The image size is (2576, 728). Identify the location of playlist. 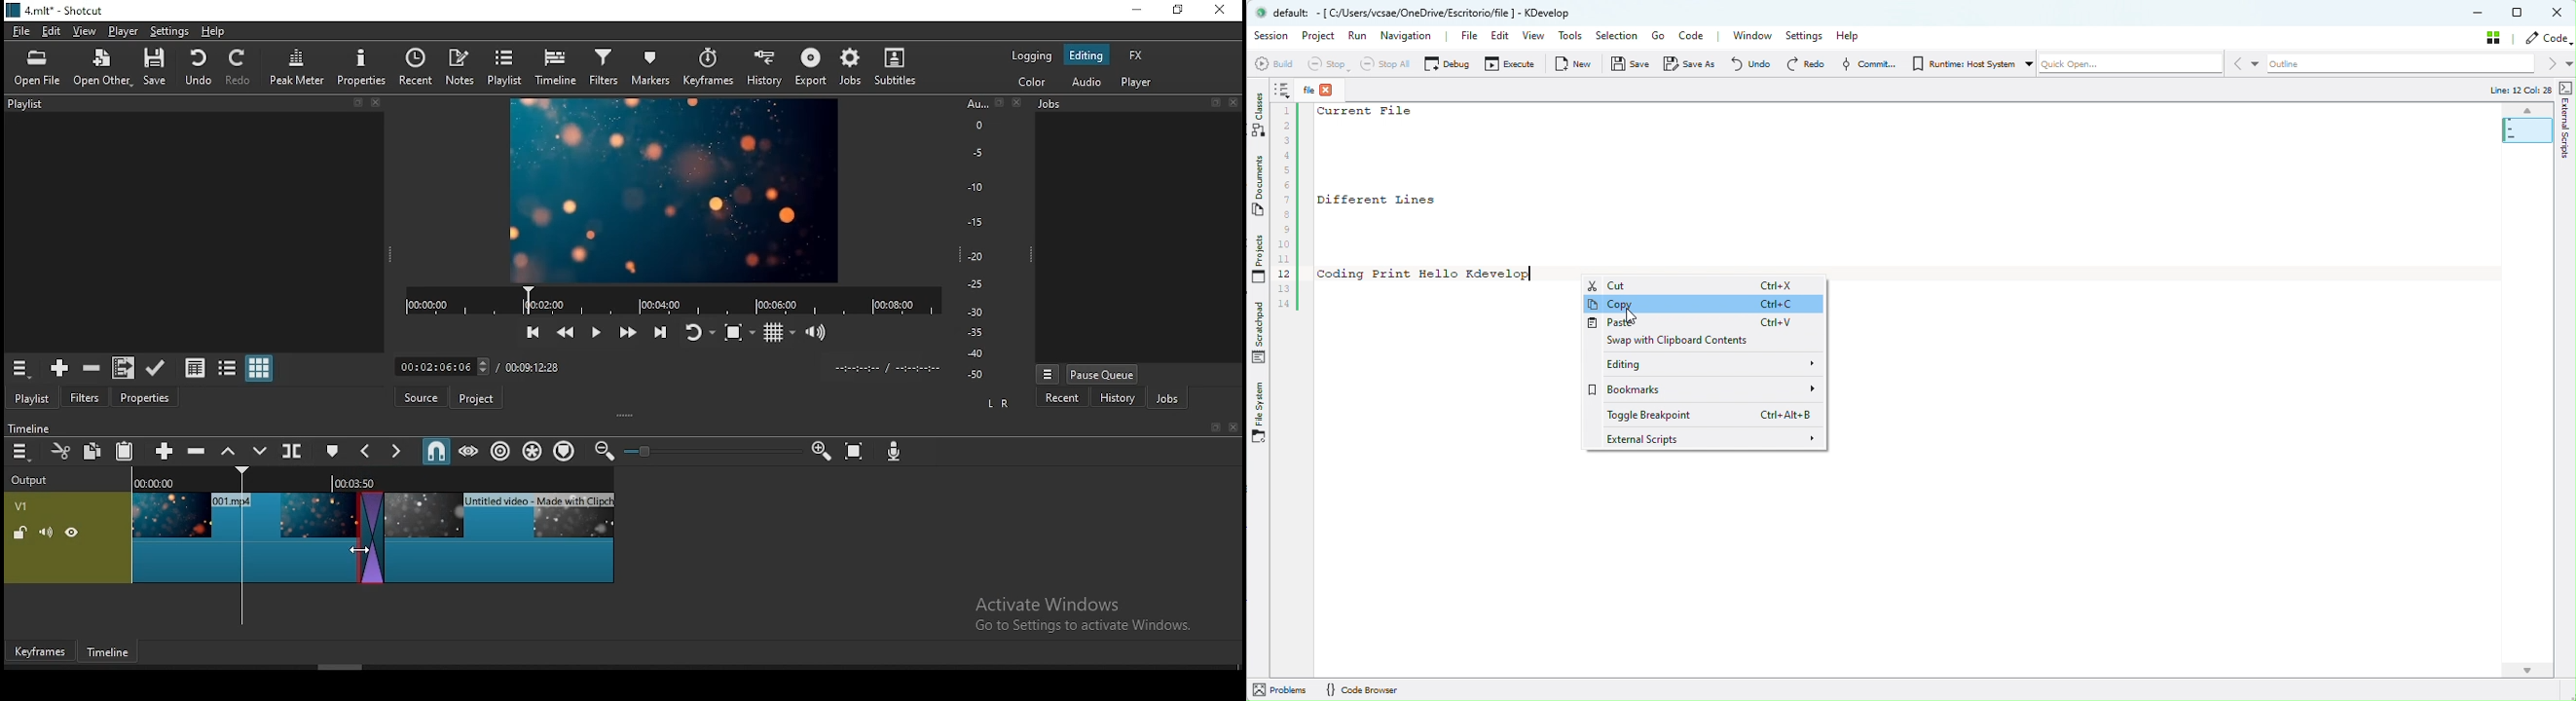
(32, 396).